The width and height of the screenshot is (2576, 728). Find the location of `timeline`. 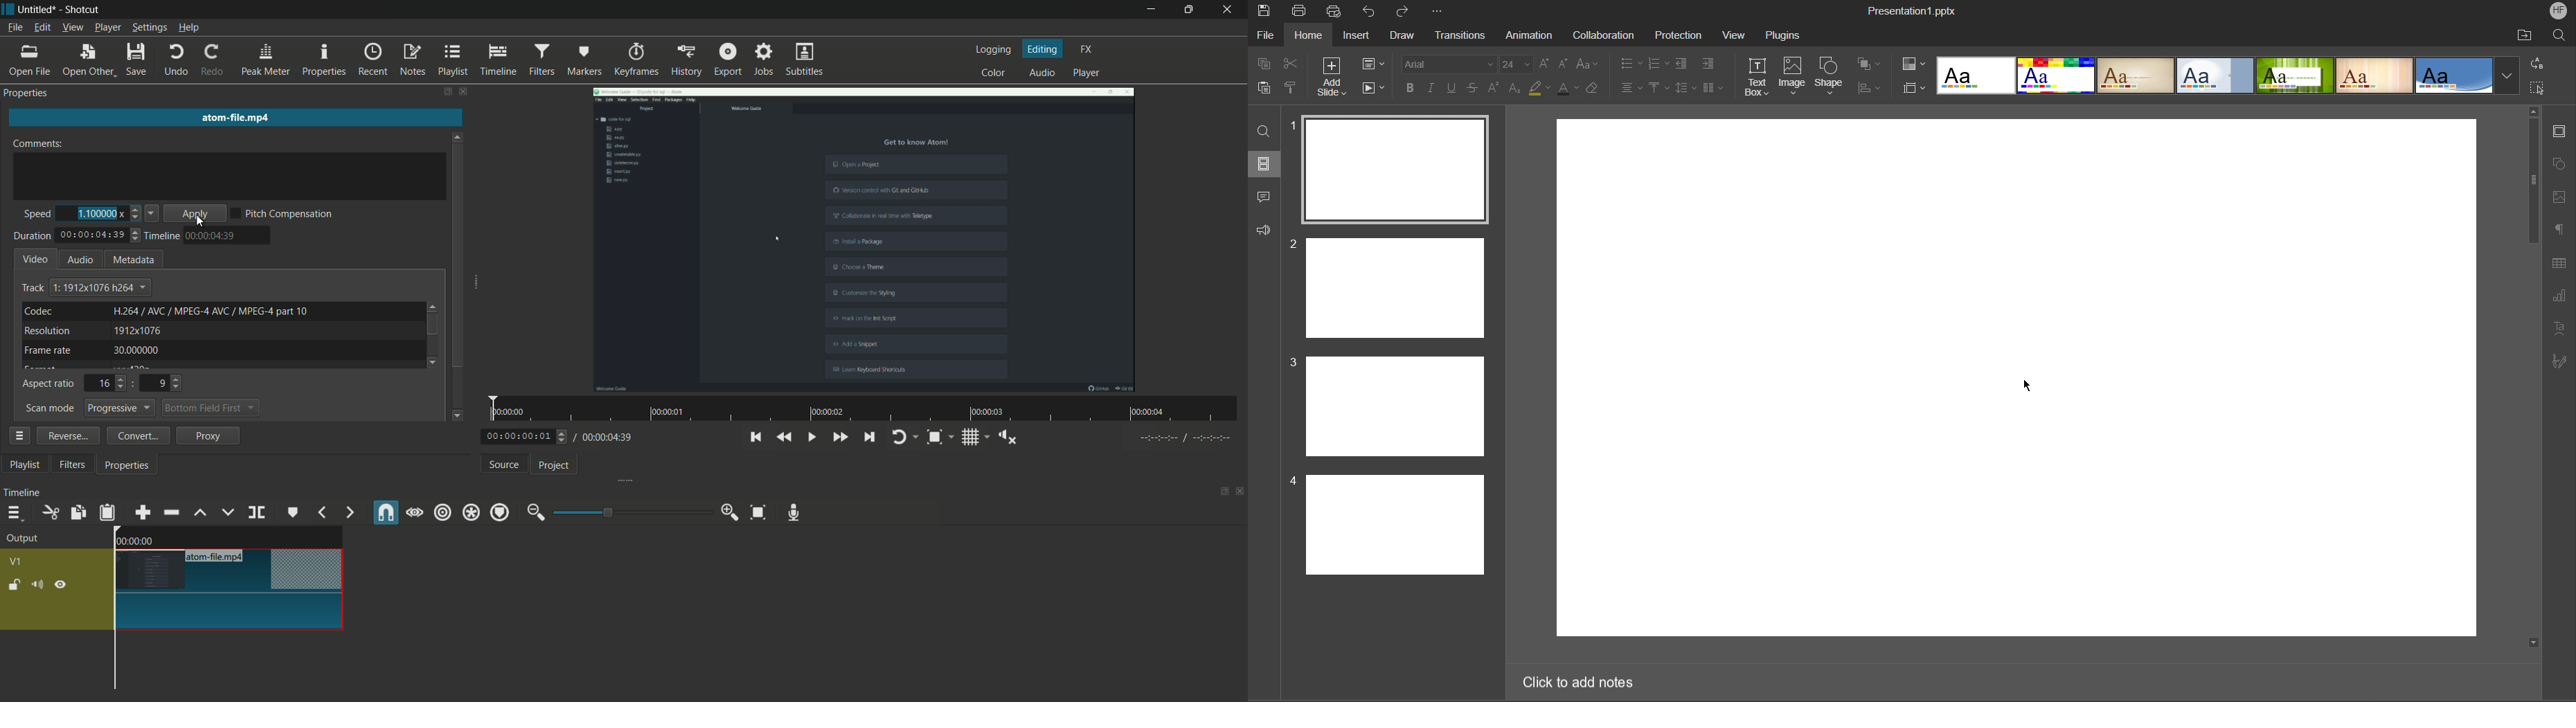

timeline is located at coordinates (499, 60).